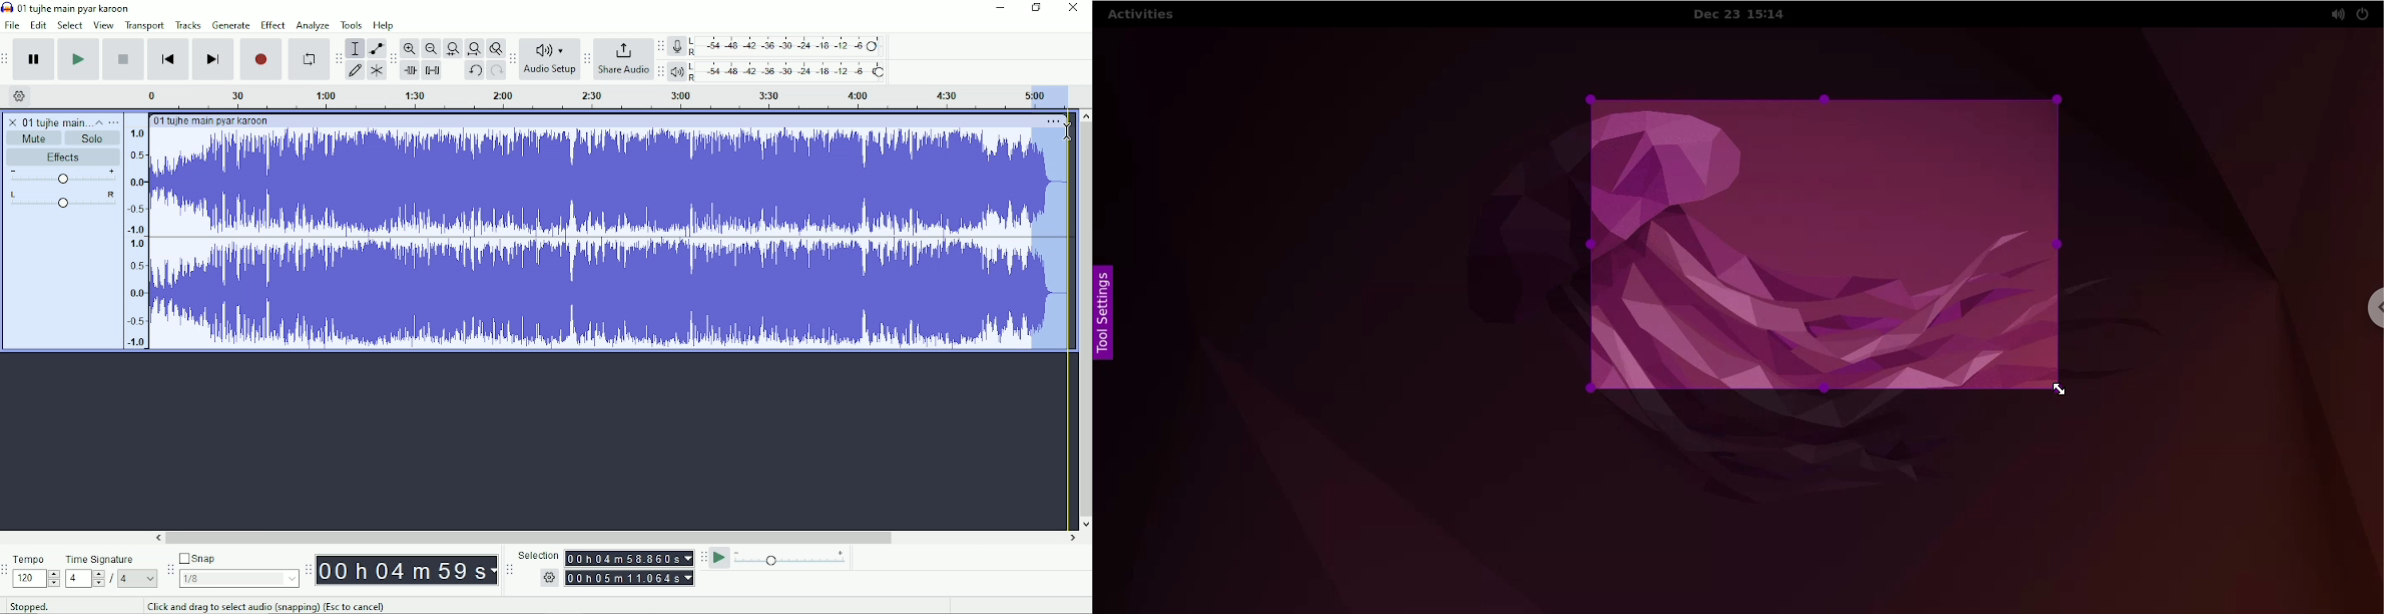 The width and height of the screenshot is (2408, 616). Describe the element at coordinates (496, 69) in the screenshot. I see `Redo` at that location.